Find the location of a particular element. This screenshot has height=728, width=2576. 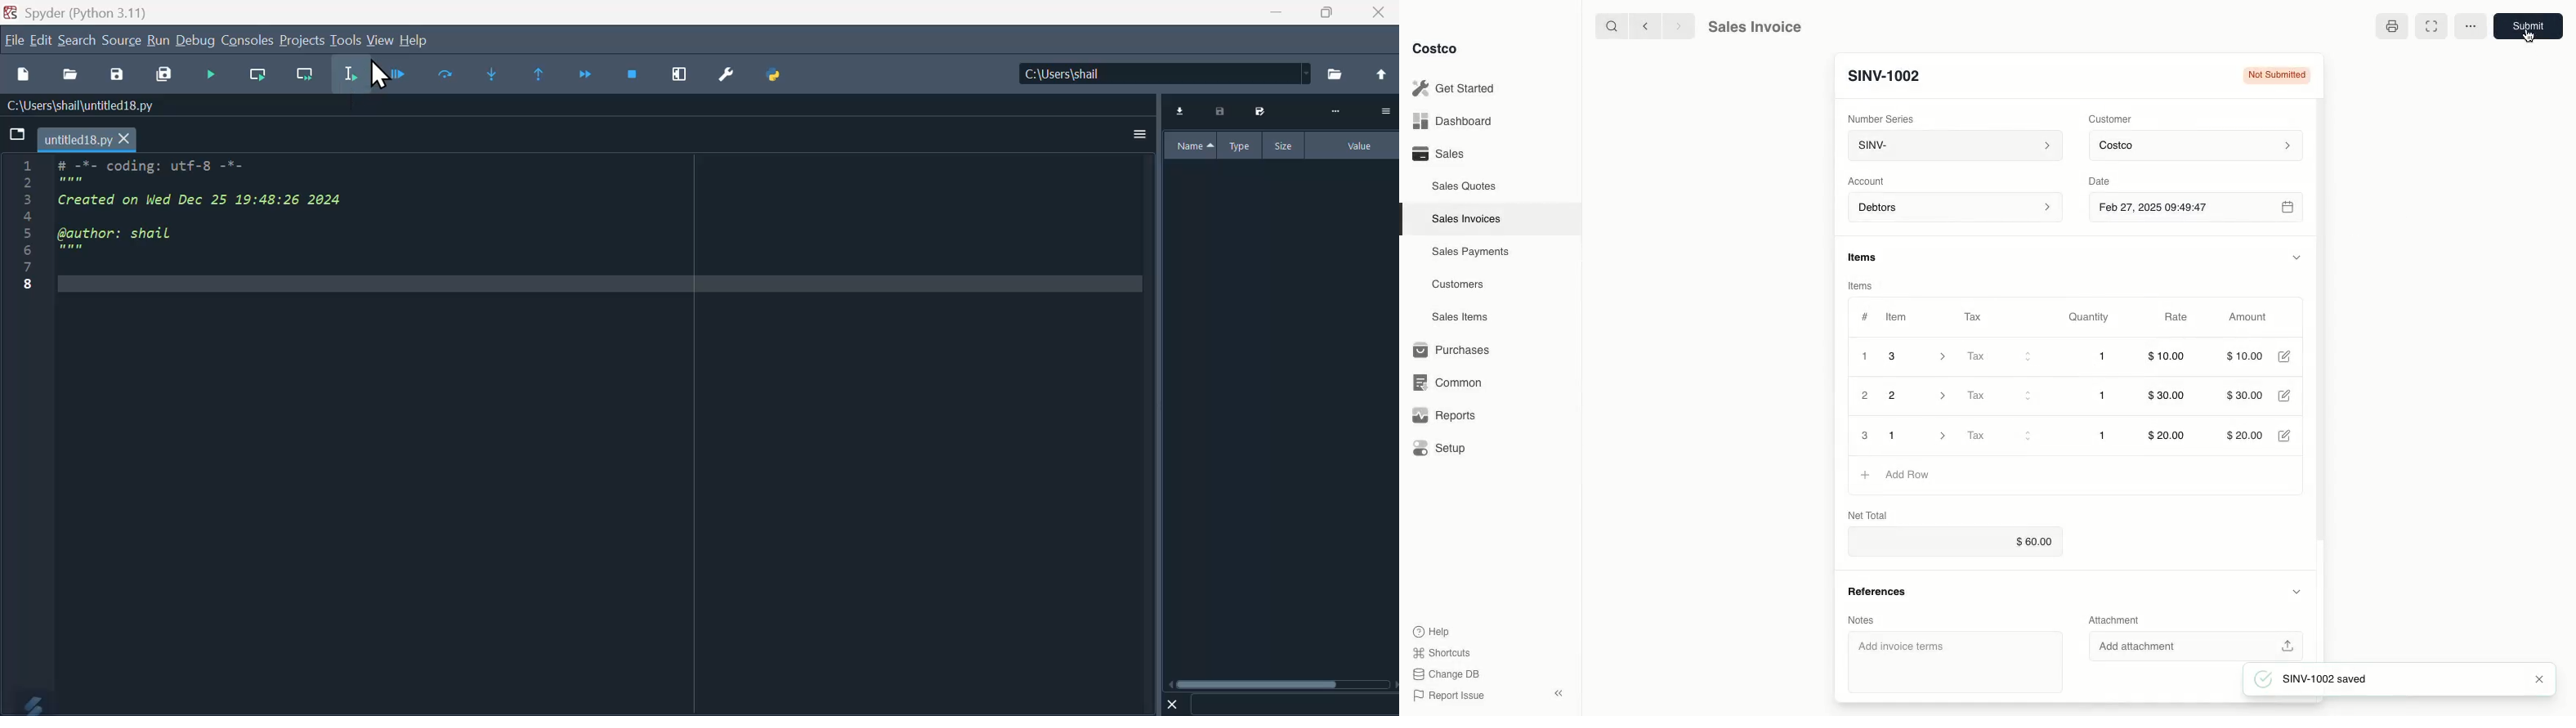

cursor is located at coordinates (2530, 37).